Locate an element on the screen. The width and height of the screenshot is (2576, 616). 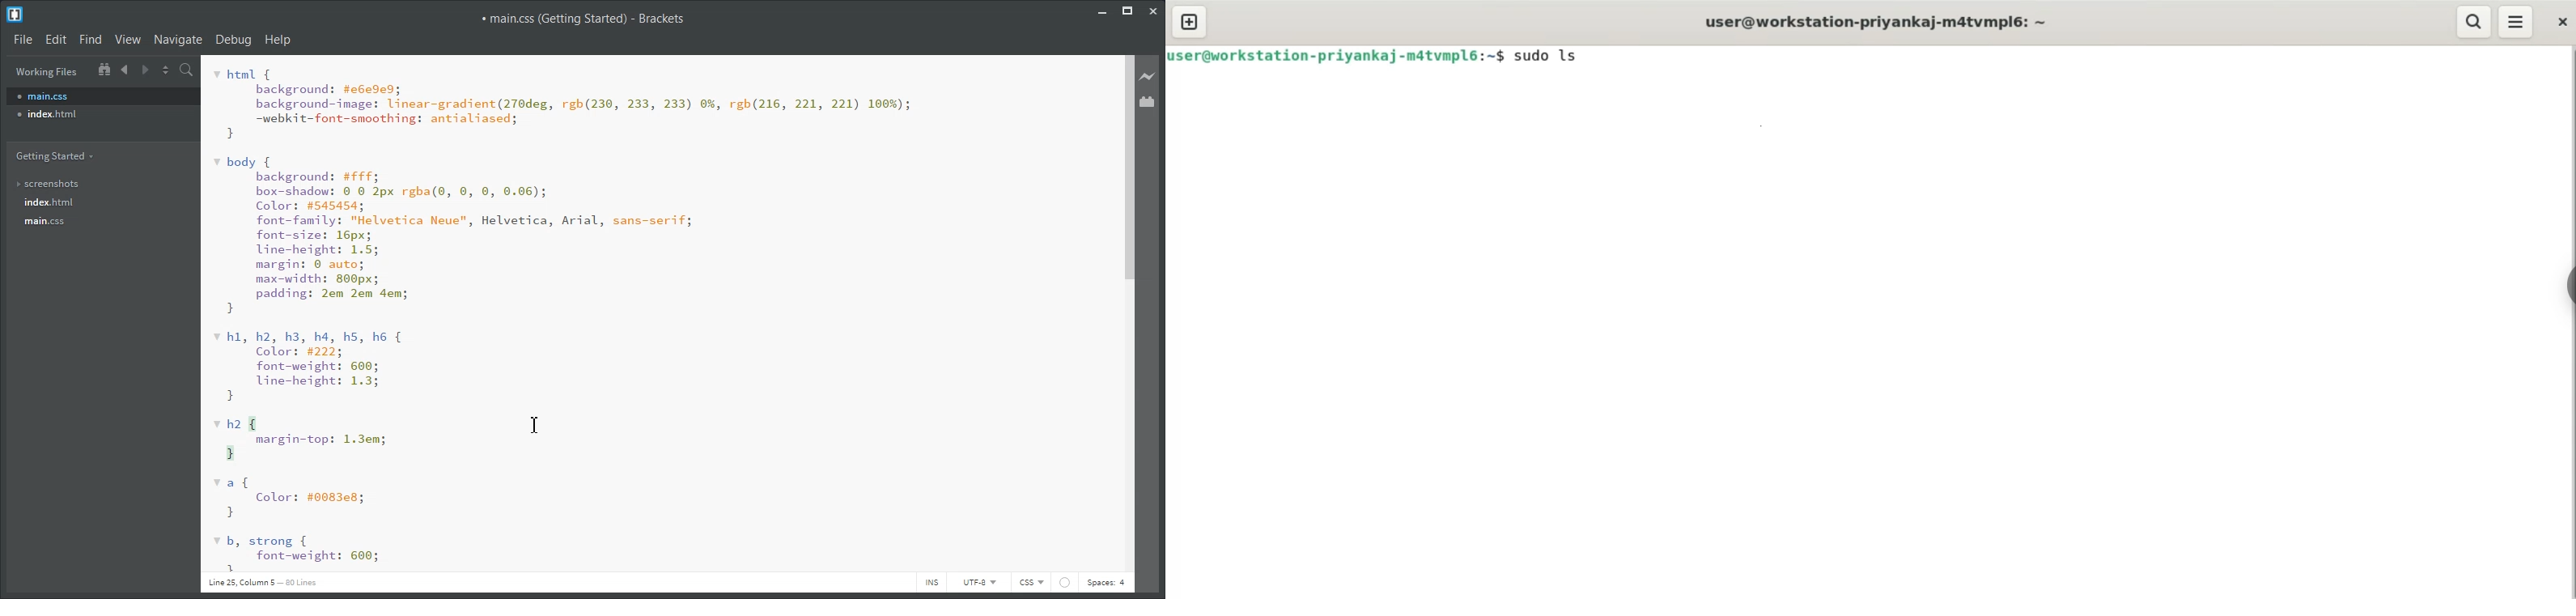
Live Preview is located at coordinates (1148, 77).